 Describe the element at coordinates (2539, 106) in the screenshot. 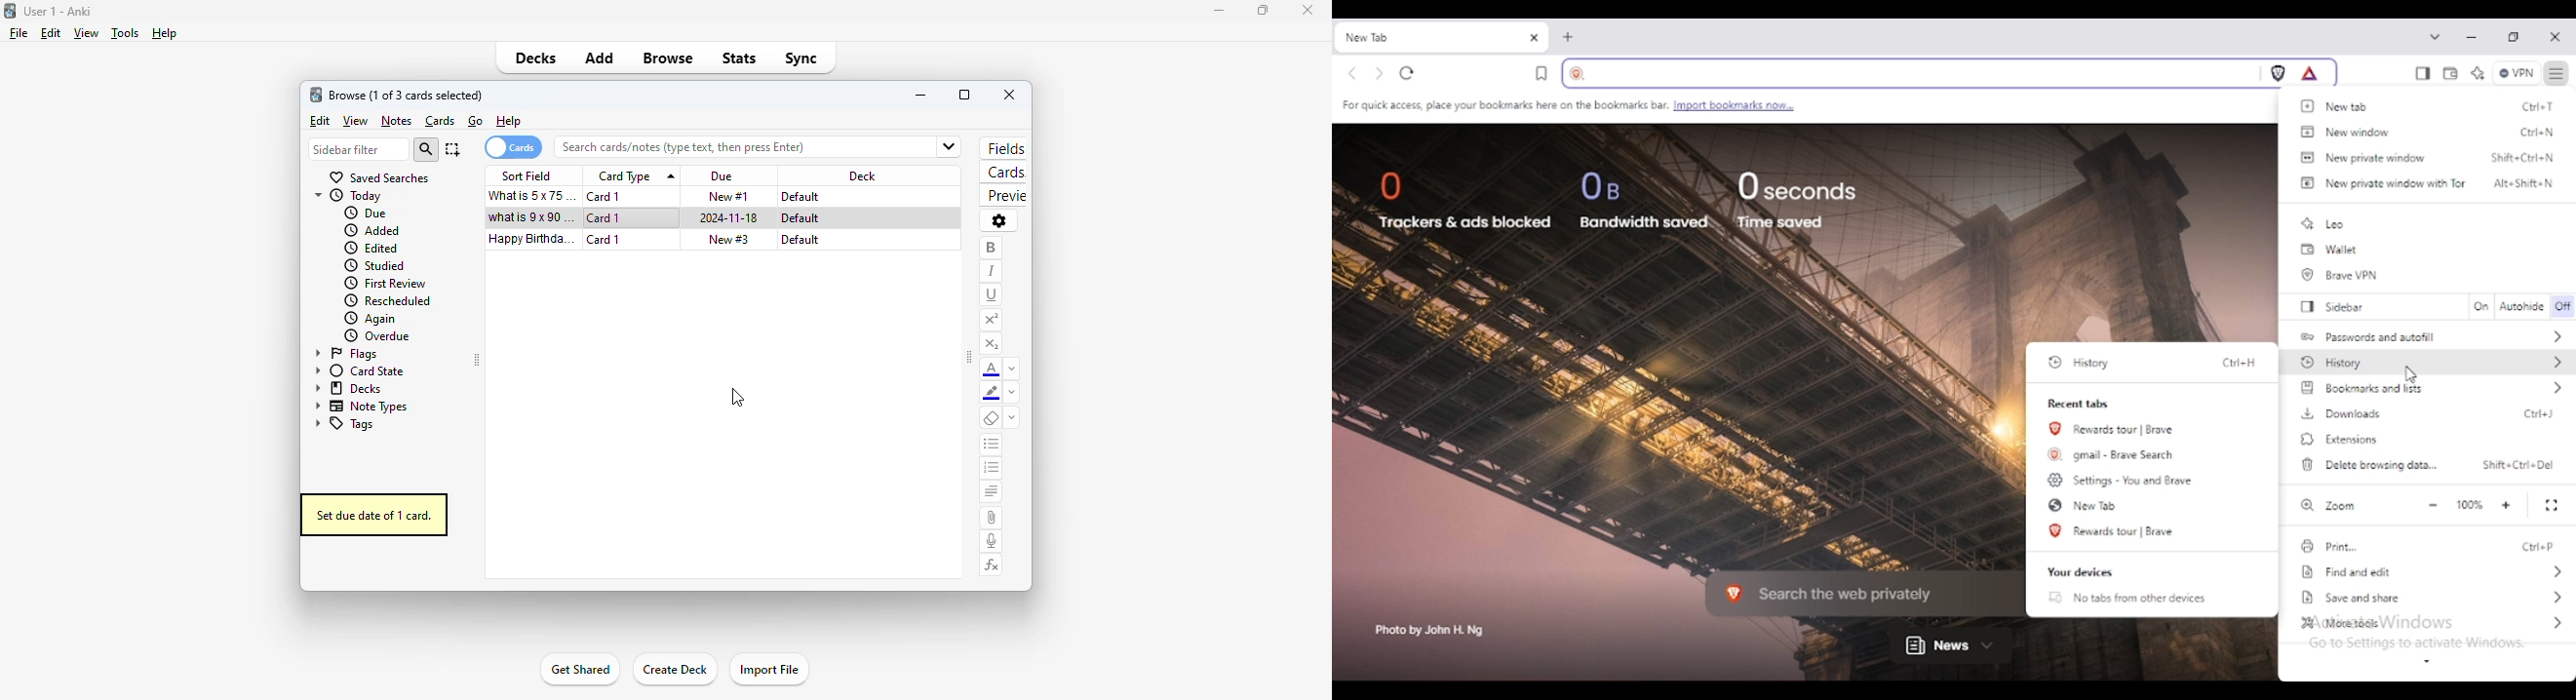

I see `shortcut for new tab` at that location.